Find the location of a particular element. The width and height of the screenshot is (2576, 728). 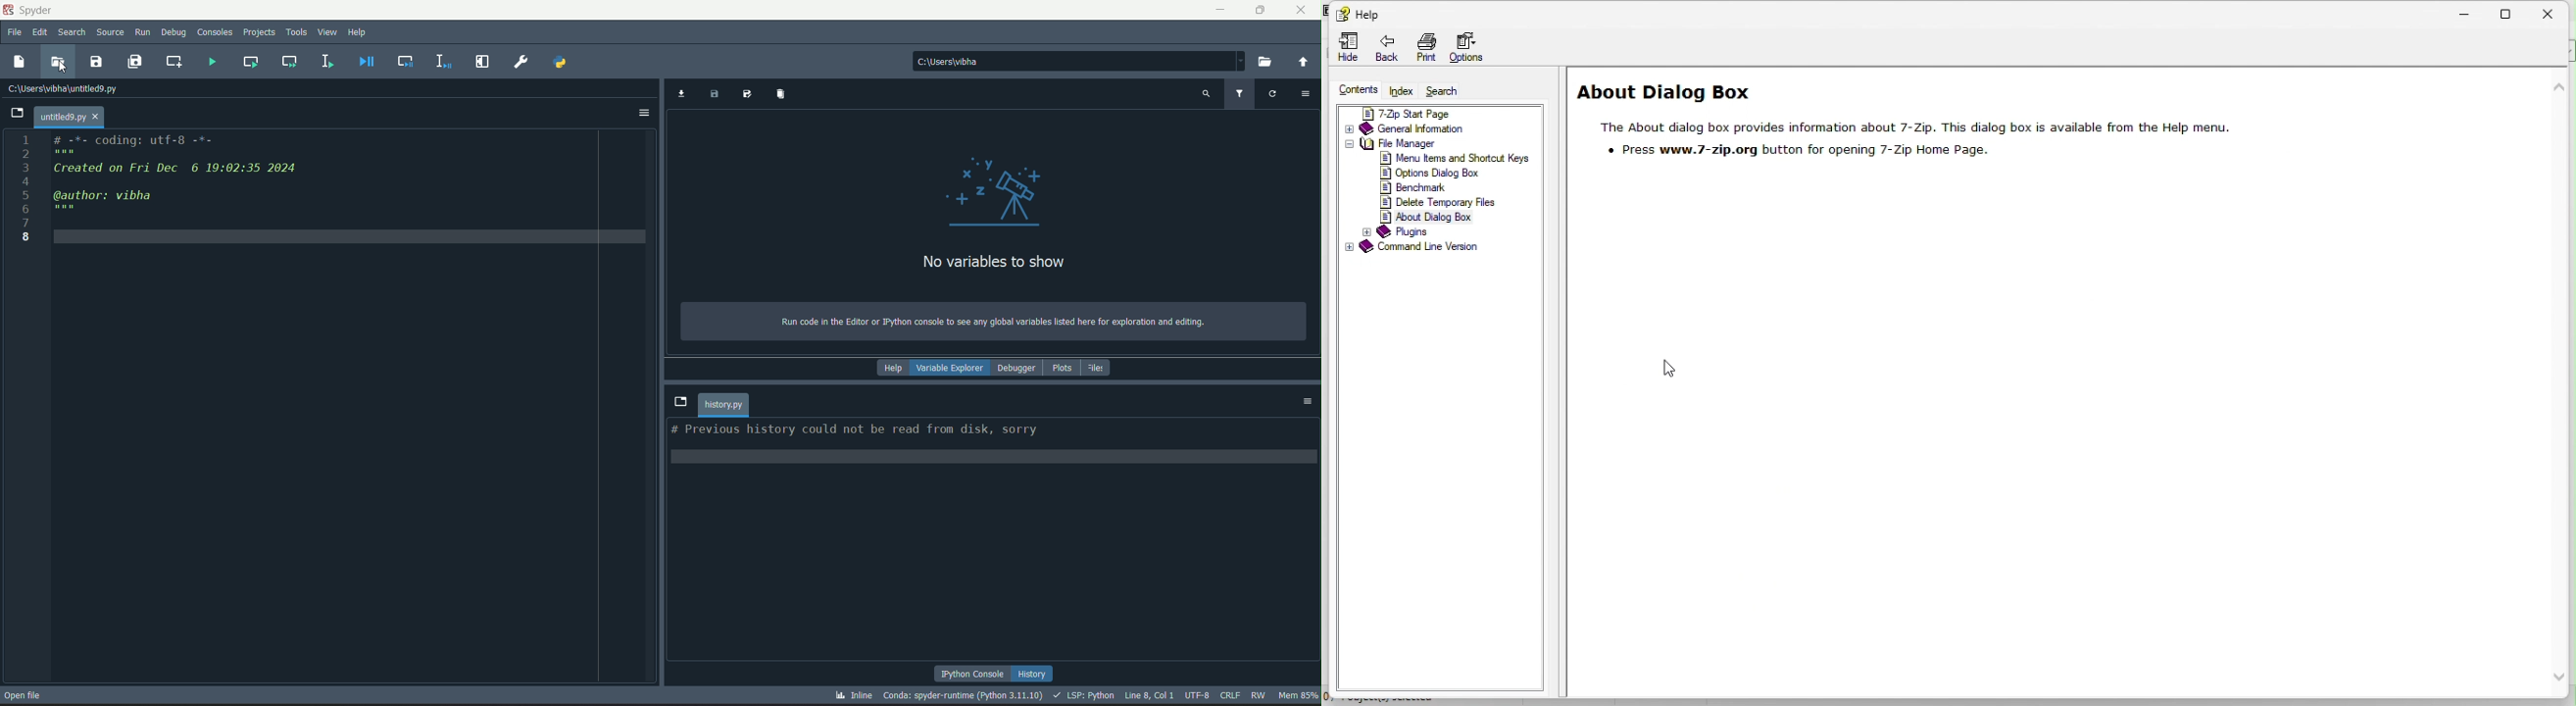

about is located at coordinates (1432, 216).